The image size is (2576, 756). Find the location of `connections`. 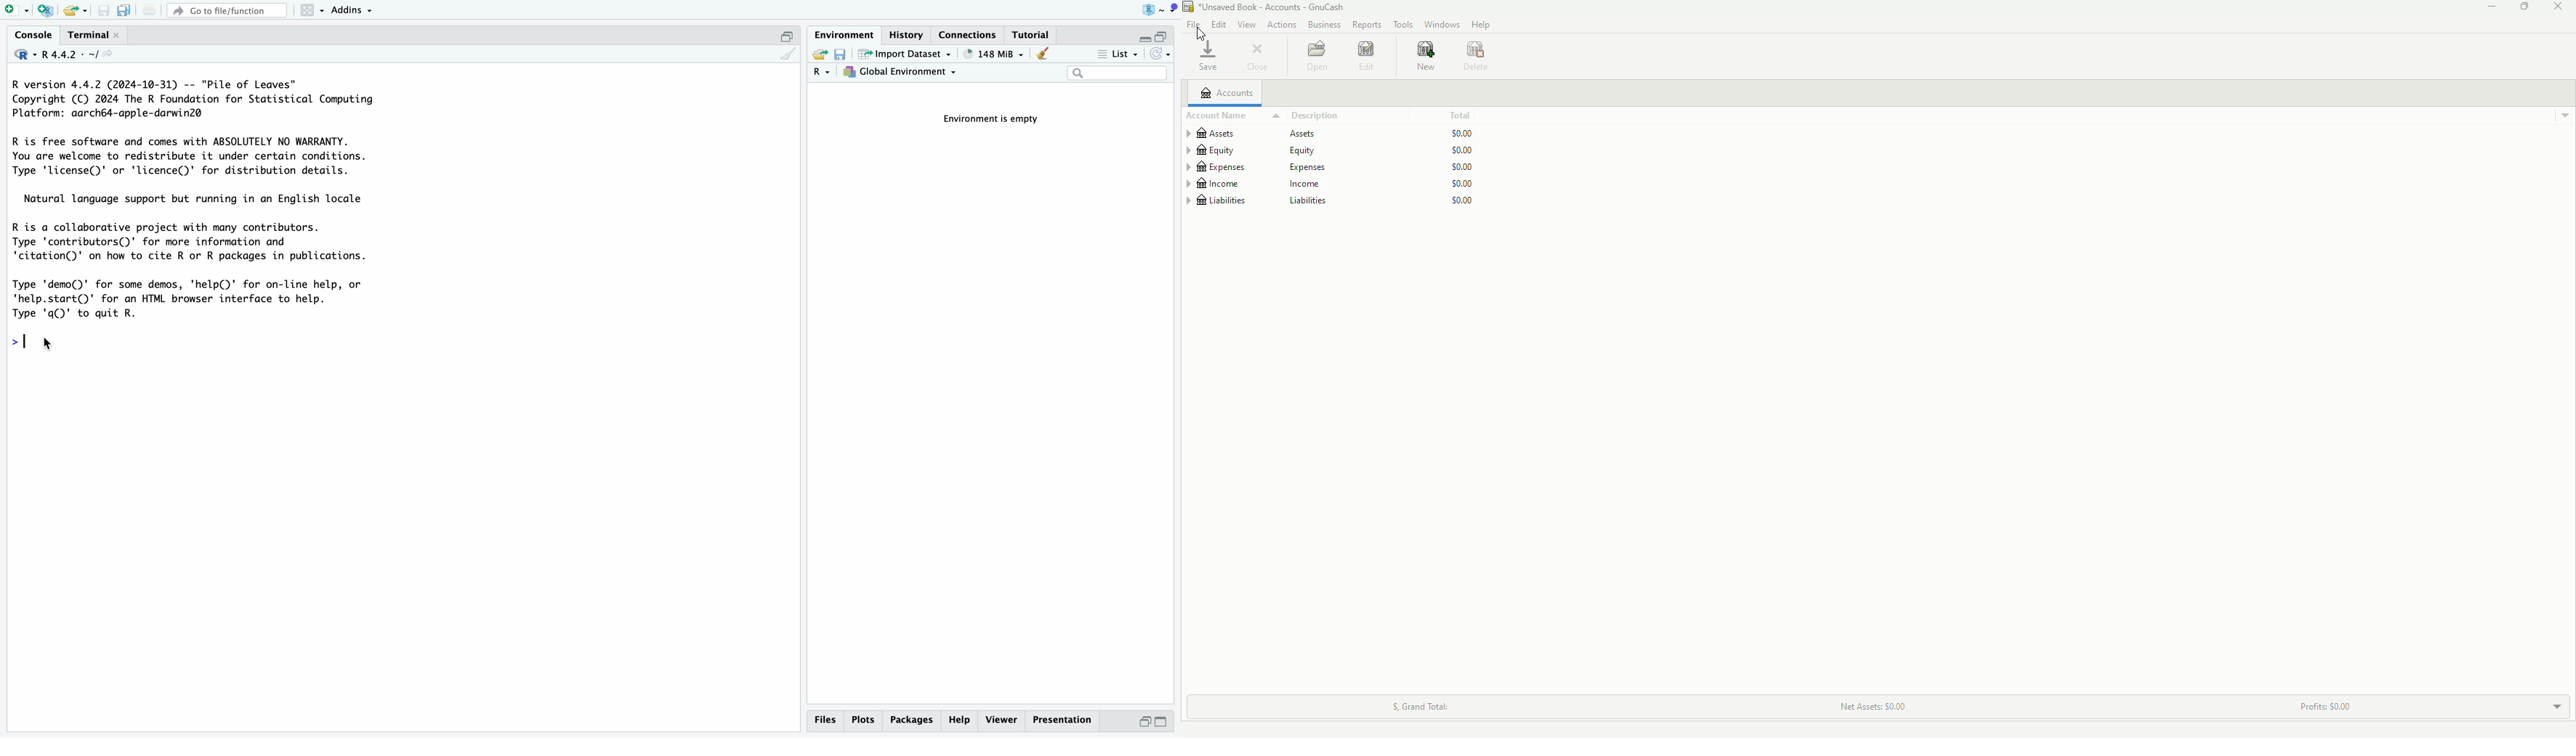

connections is located at coordinates (970, 34).